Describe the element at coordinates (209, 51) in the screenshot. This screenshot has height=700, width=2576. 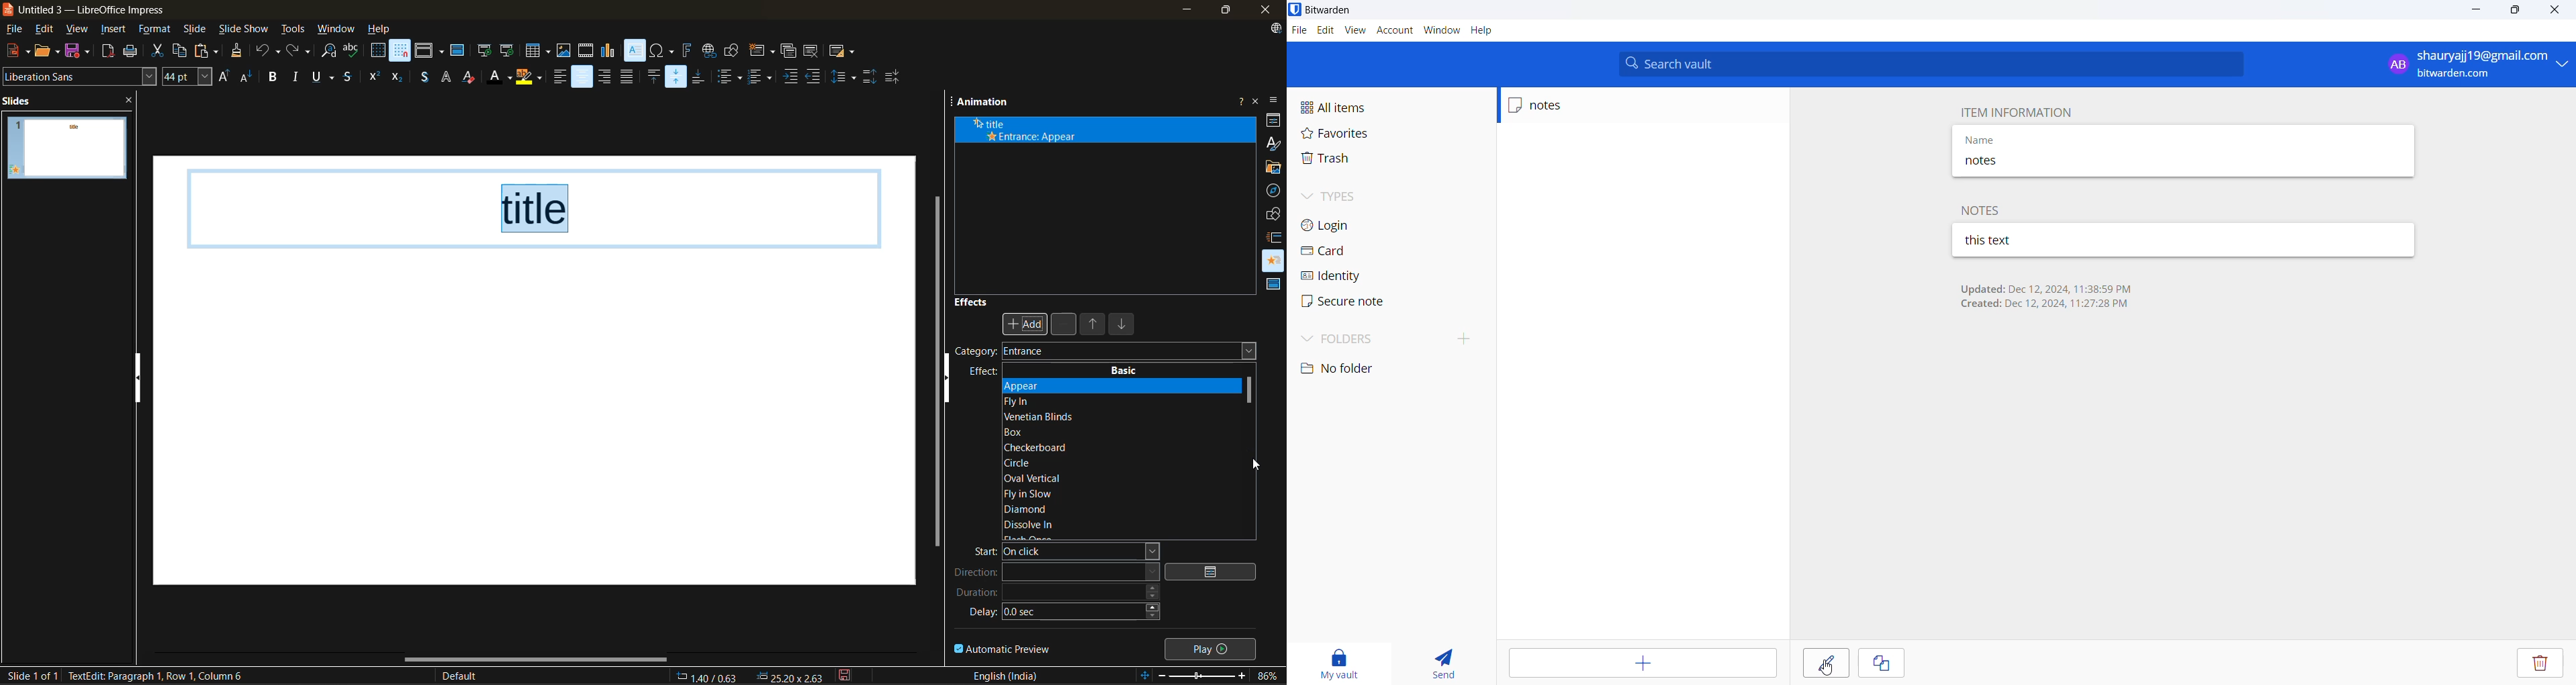
I see `paste` at that location.